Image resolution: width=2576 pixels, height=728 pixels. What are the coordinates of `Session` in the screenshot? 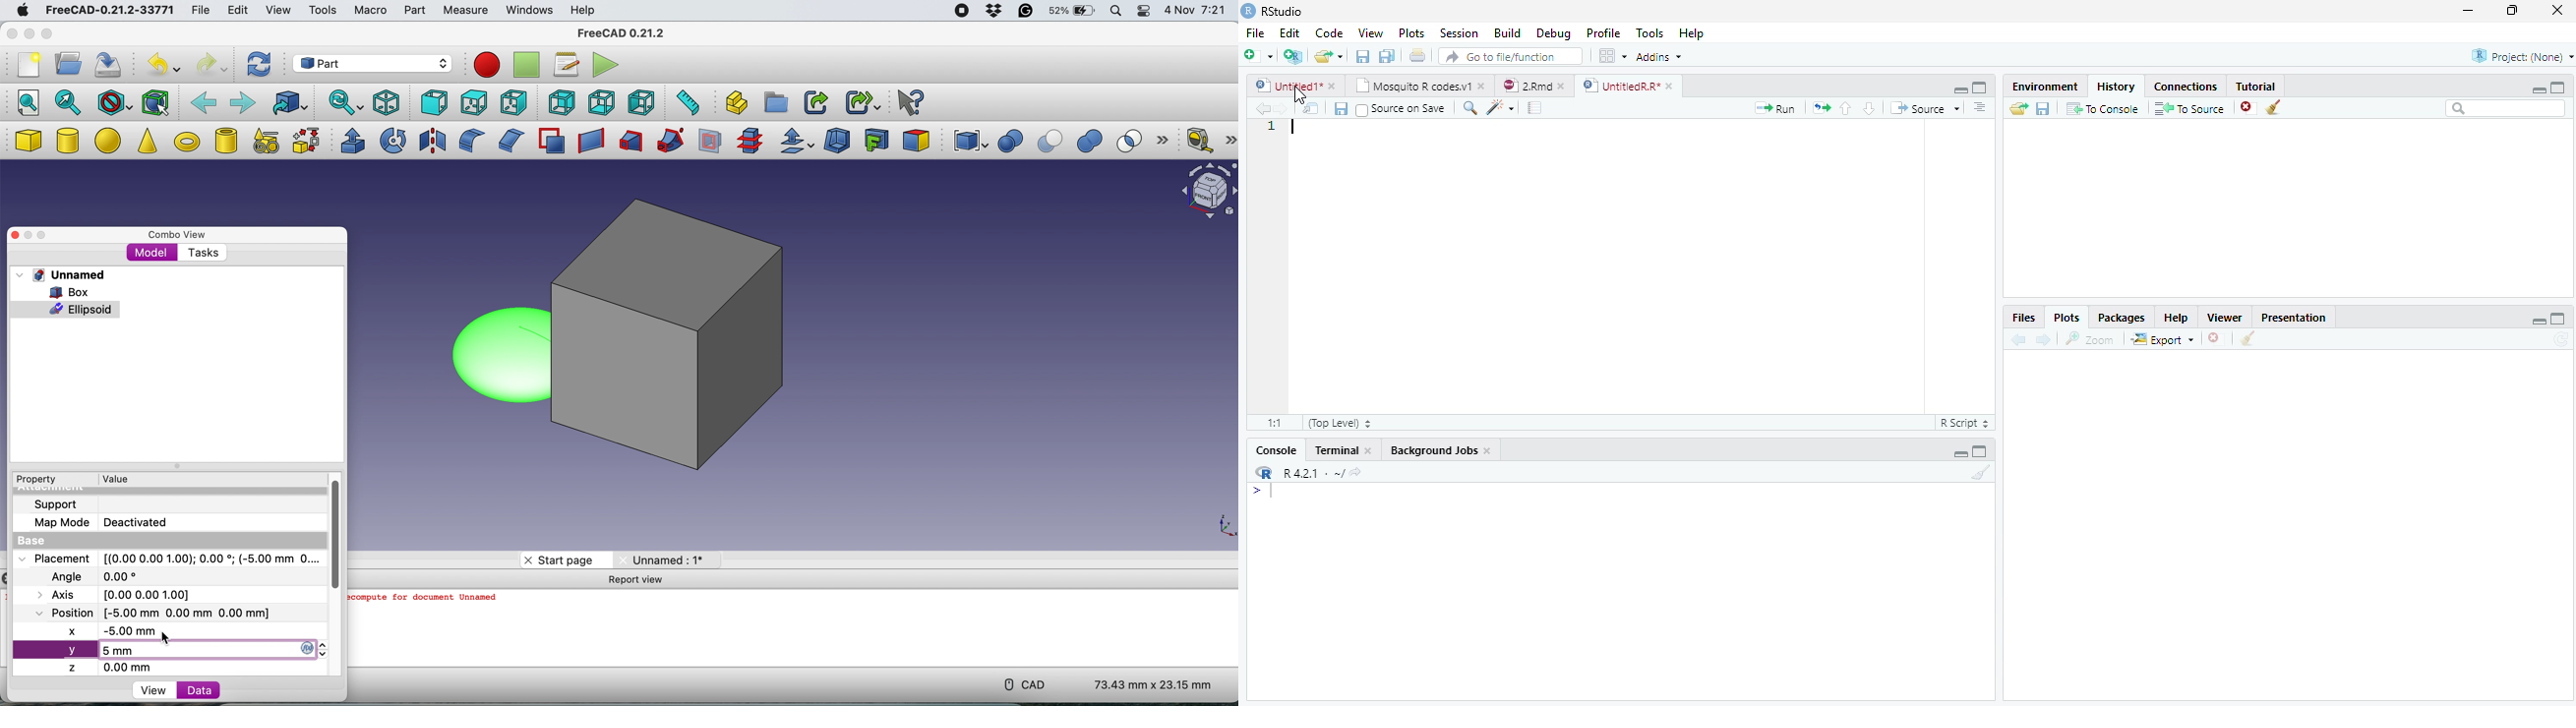 It's located at (1459, 34).